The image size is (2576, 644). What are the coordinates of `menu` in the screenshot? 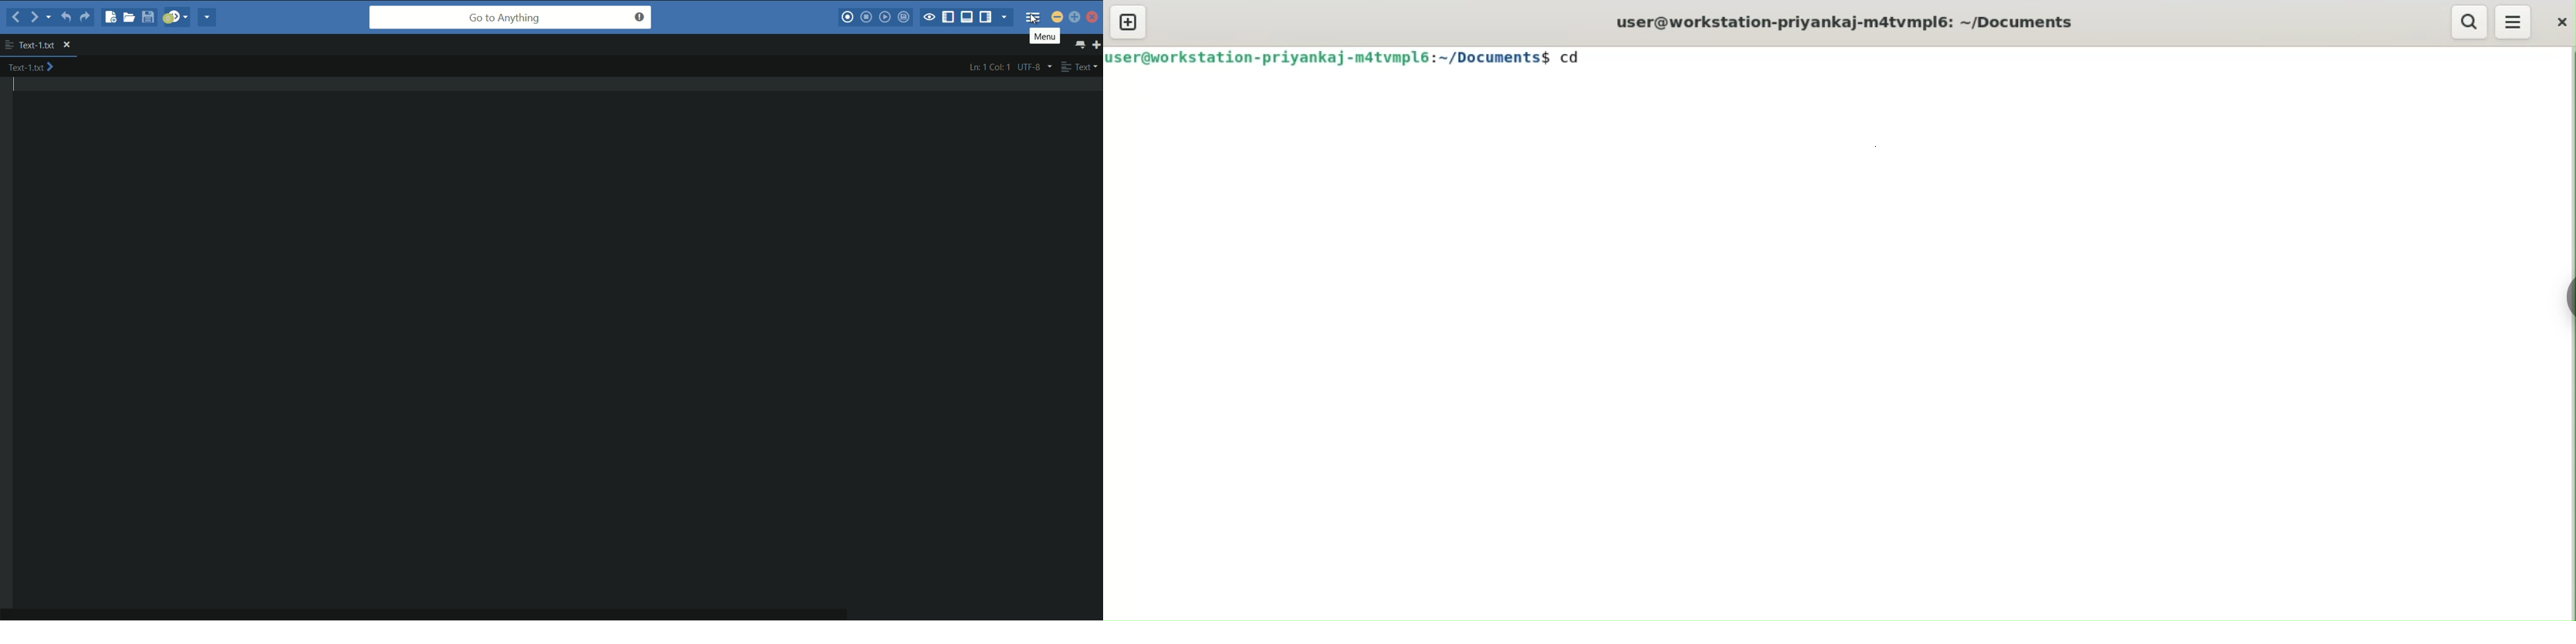 It's located at (1034, 18).